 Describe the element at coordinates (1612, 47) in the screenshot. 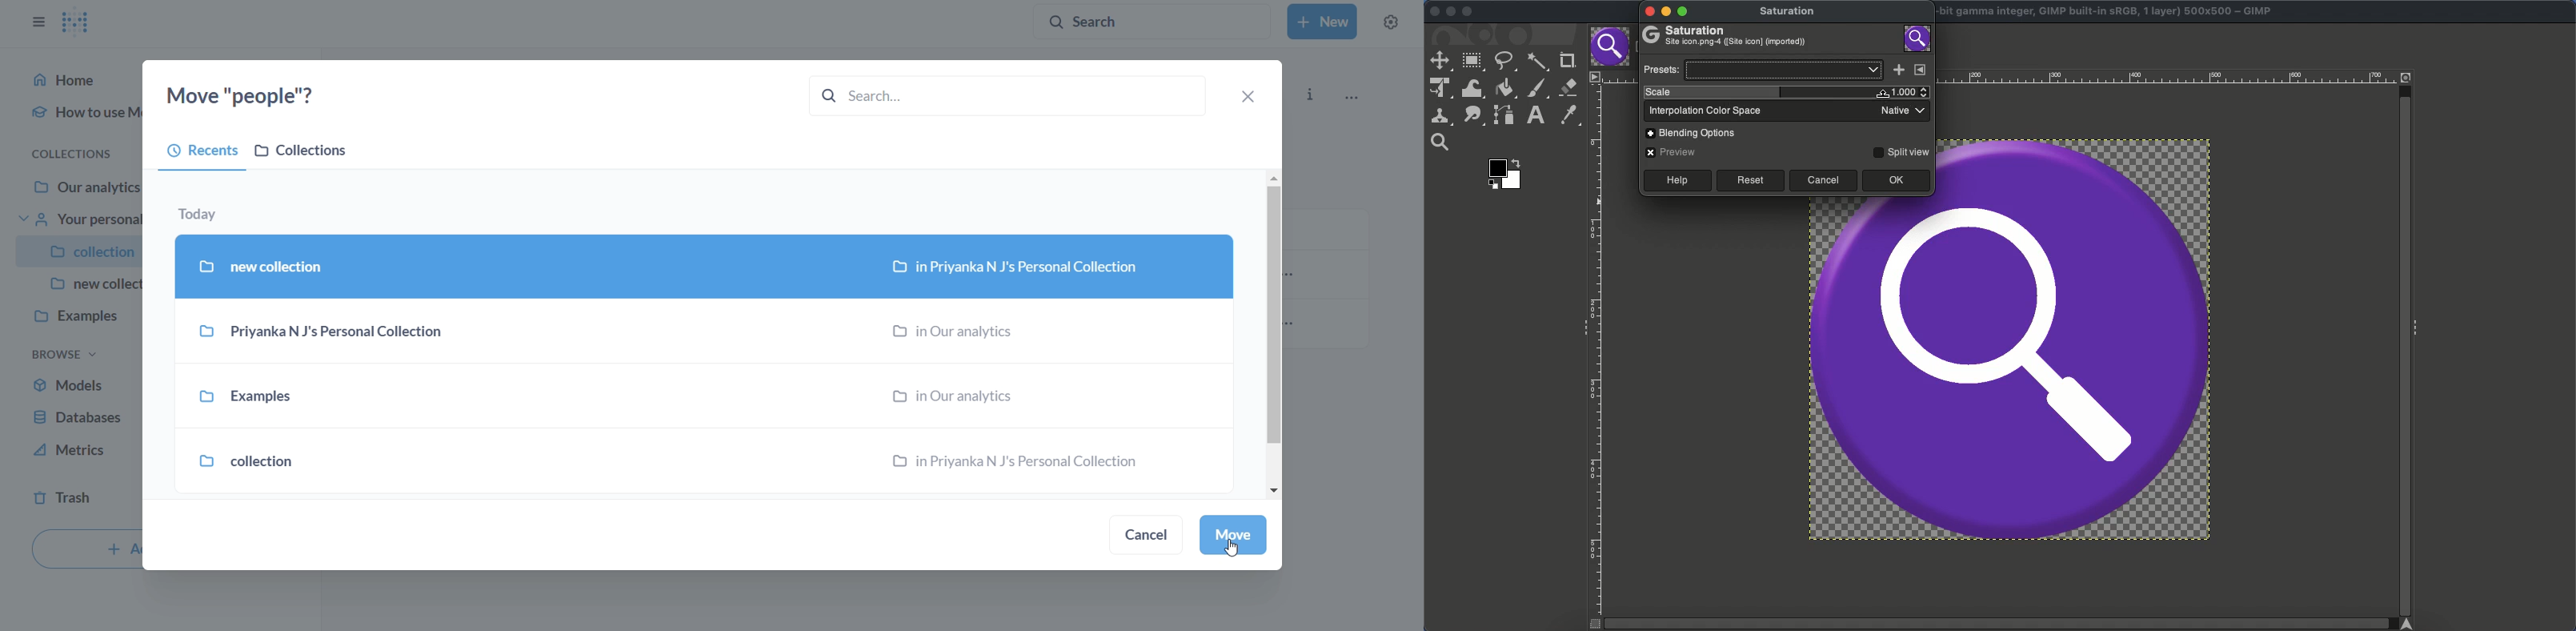

I see `tab` at that location.